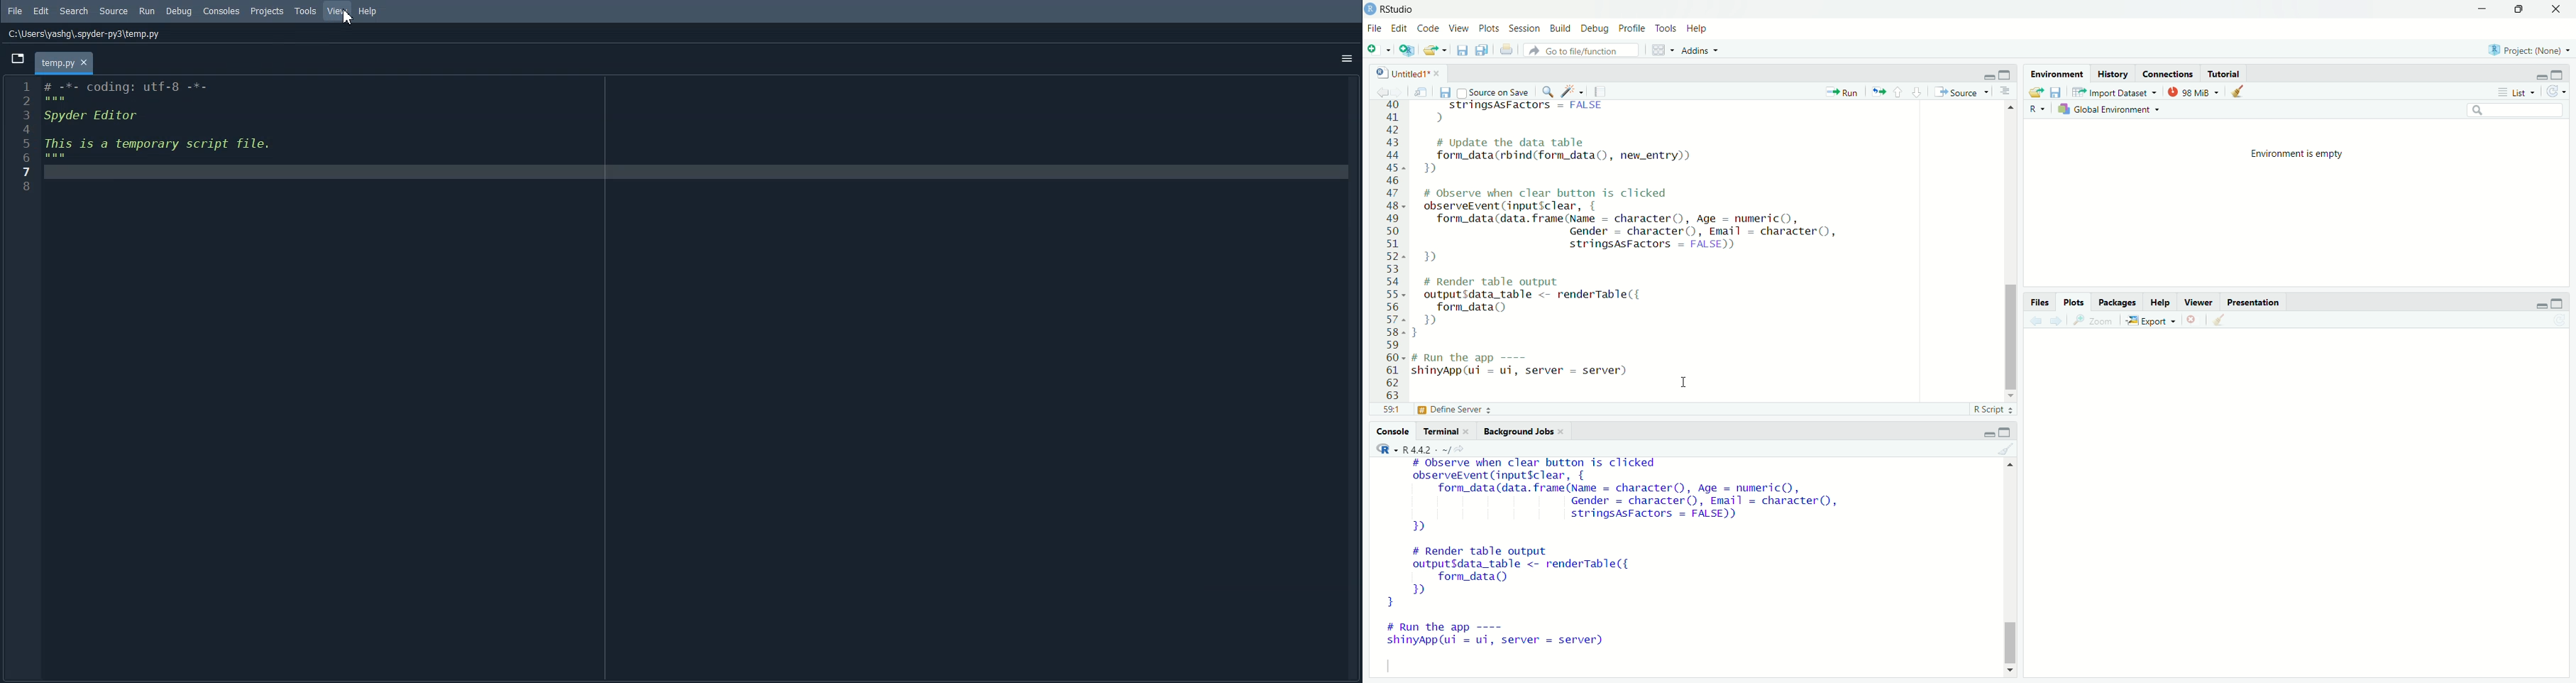 The height and width of the screenshot is (700, 2576). What do you see at coordinates (1840, 90) in the screenshot?
I see `run the current line or selection` at bounding box center [1840, 90].